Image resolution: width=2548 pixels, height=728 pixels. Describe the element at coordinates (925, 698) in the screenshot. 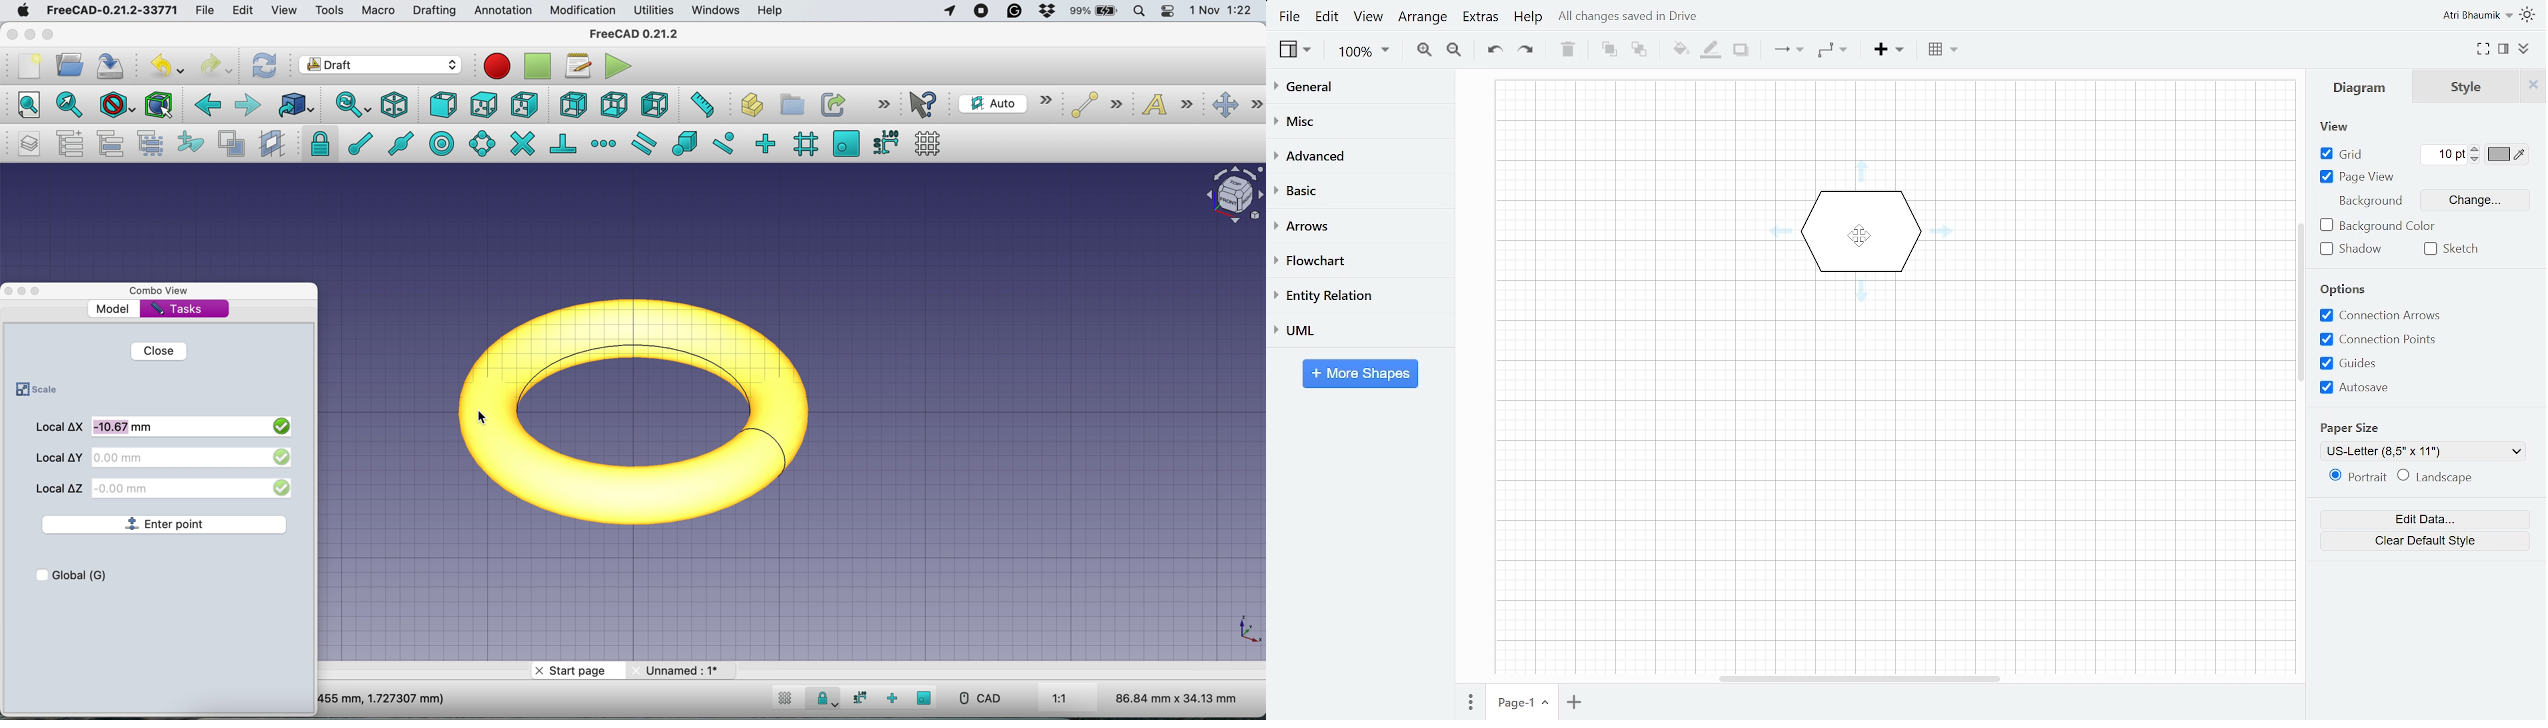

I see `snap working plane` at that location.